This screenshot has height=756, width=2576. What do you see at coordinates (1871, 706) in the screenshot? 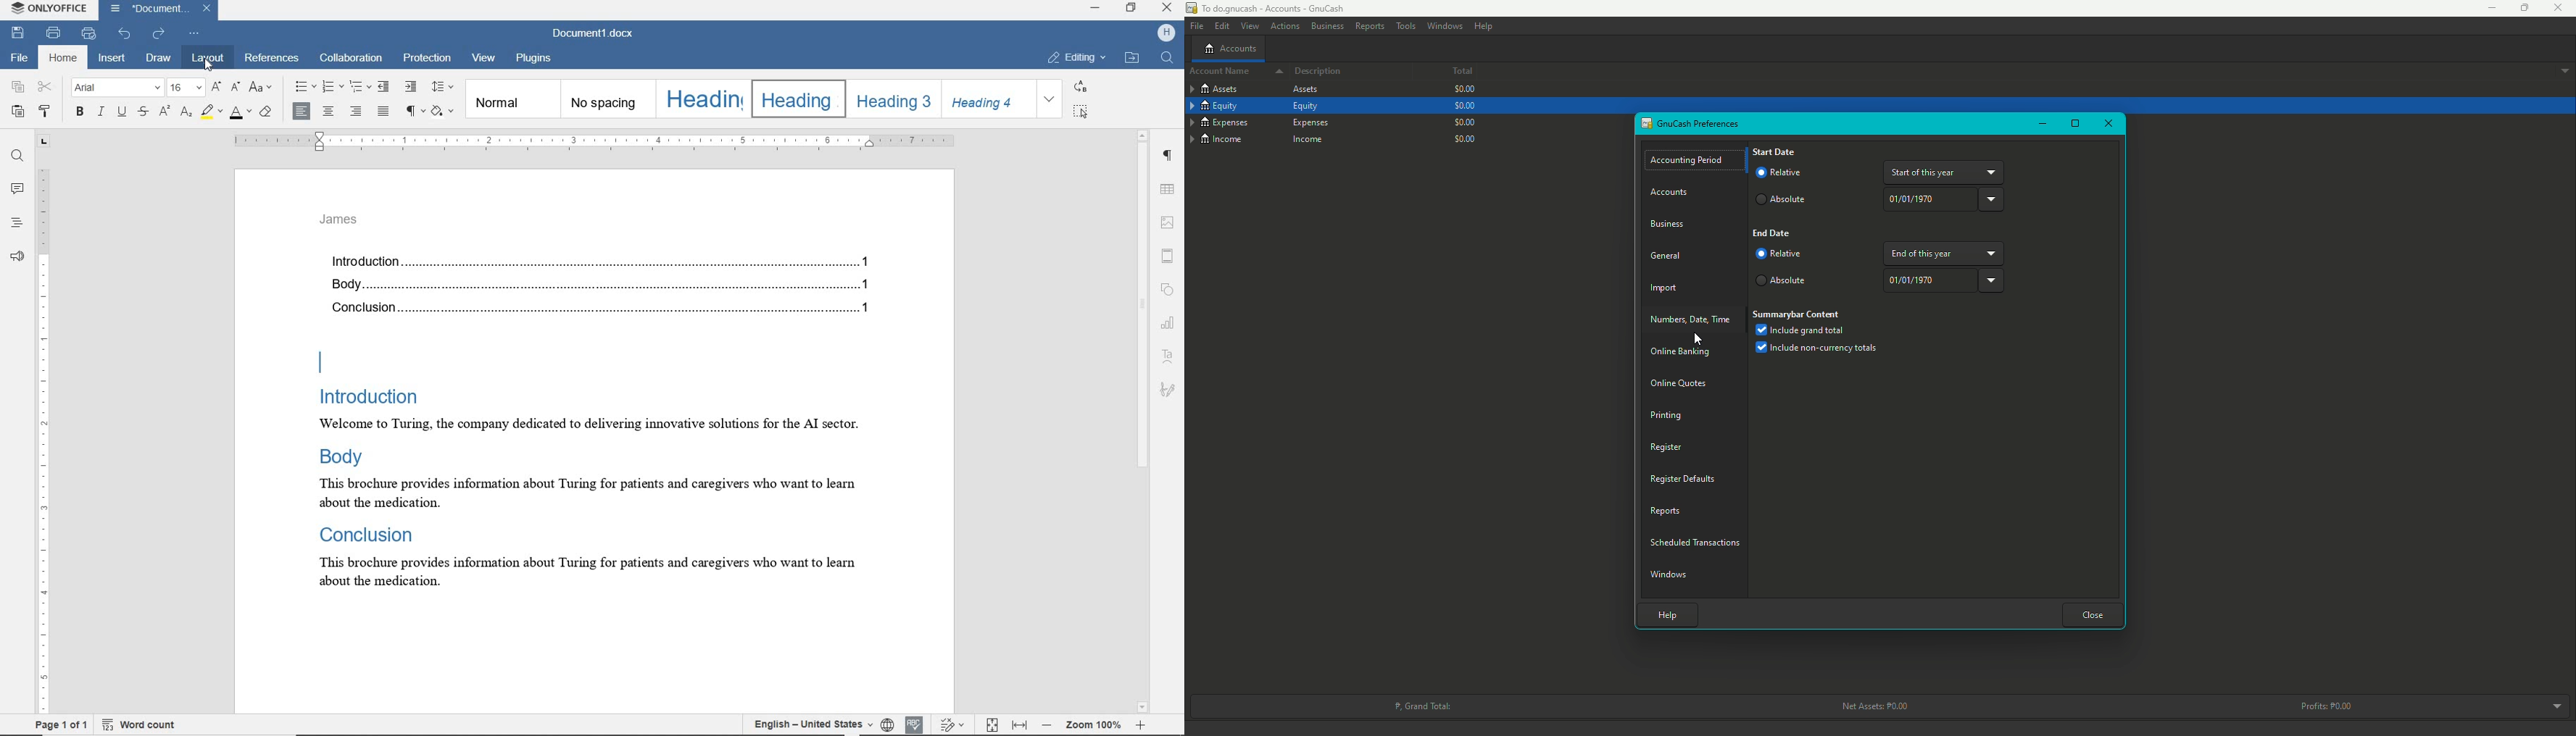
I see `Net Assets` at bounding box center [1871, 706].